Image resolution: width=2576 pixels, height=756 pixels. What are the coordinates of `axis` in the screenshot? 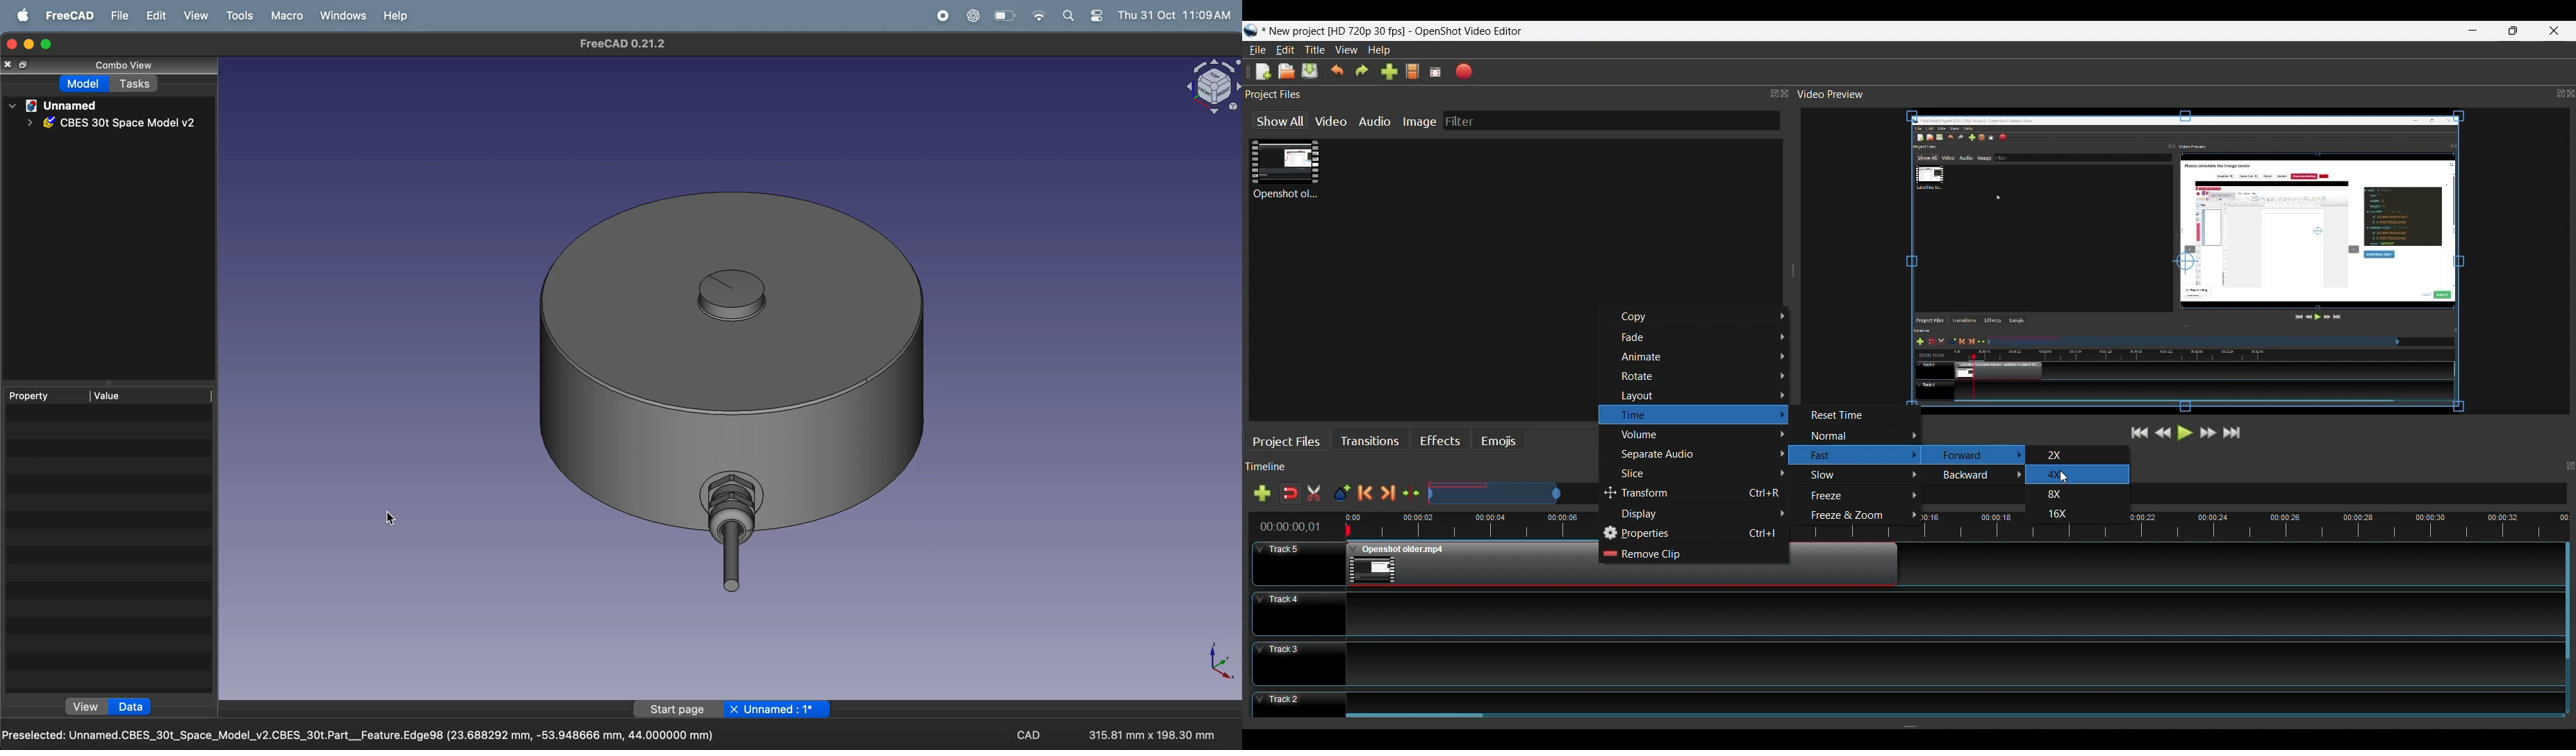 It's located at (1221, 659).